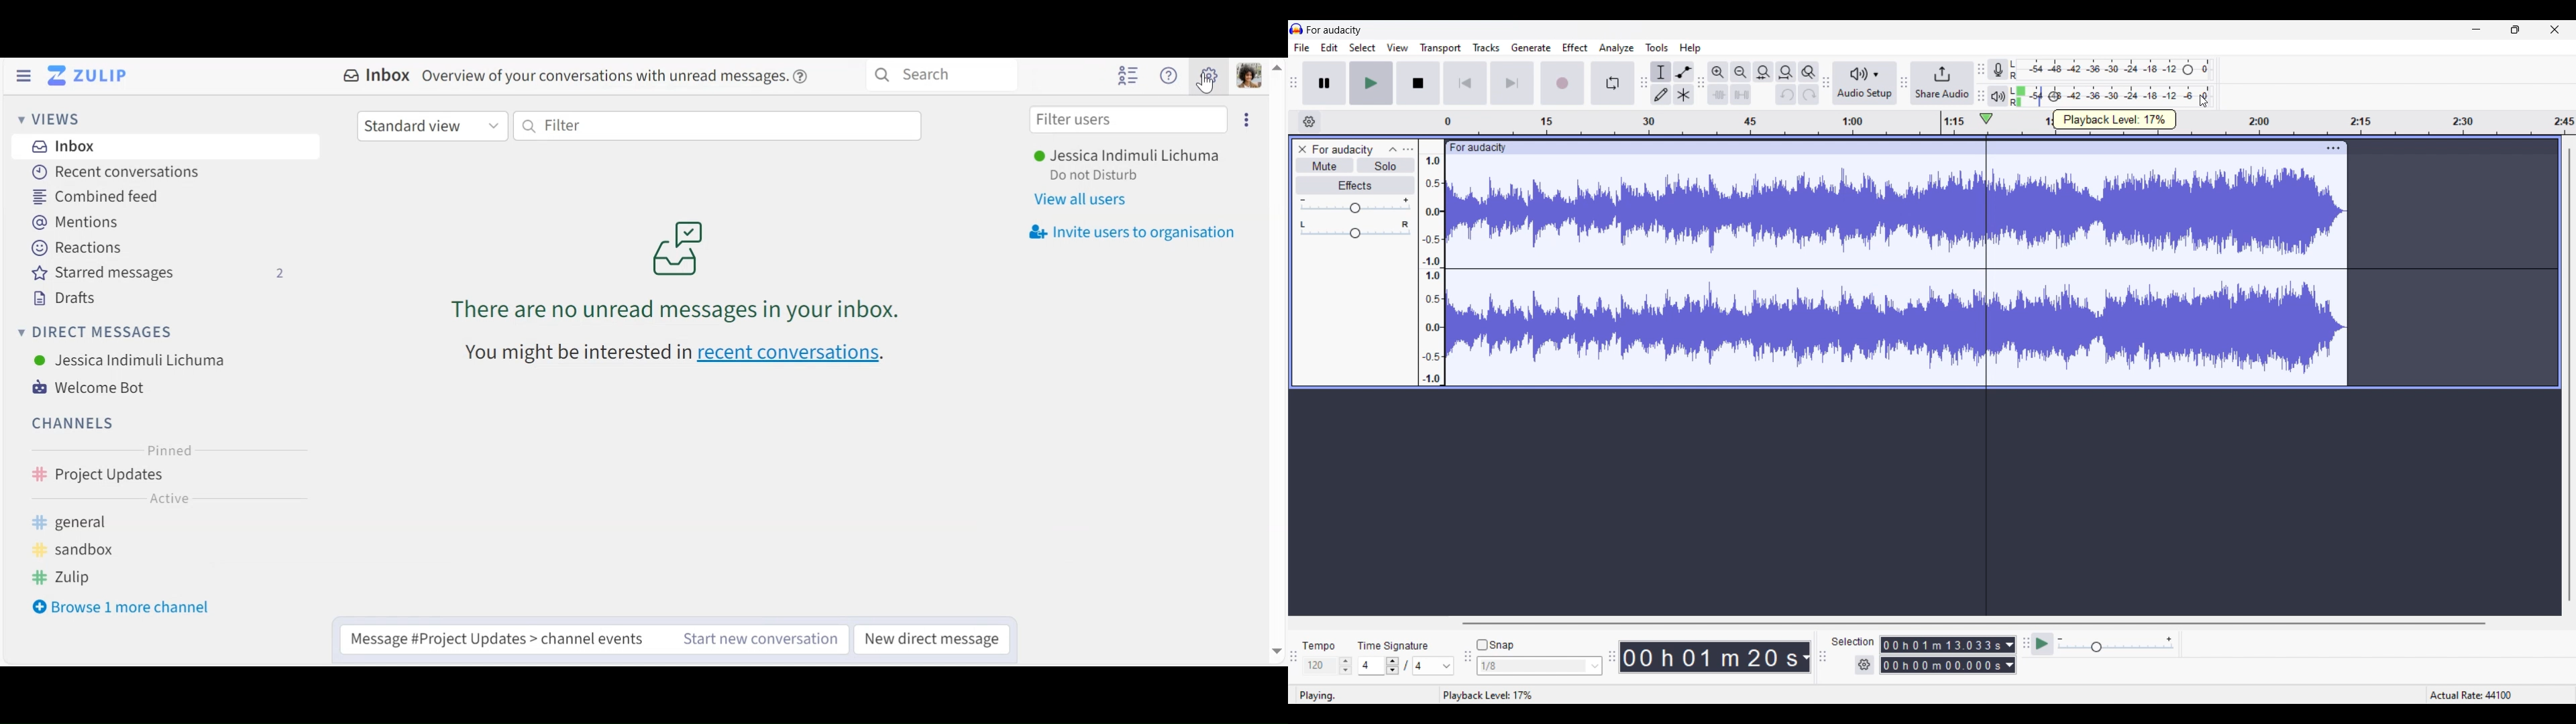 The image size is (2576, 728). Describe the element at coordinates (1322, 696) in the screenshot. I see `playing` at that location.